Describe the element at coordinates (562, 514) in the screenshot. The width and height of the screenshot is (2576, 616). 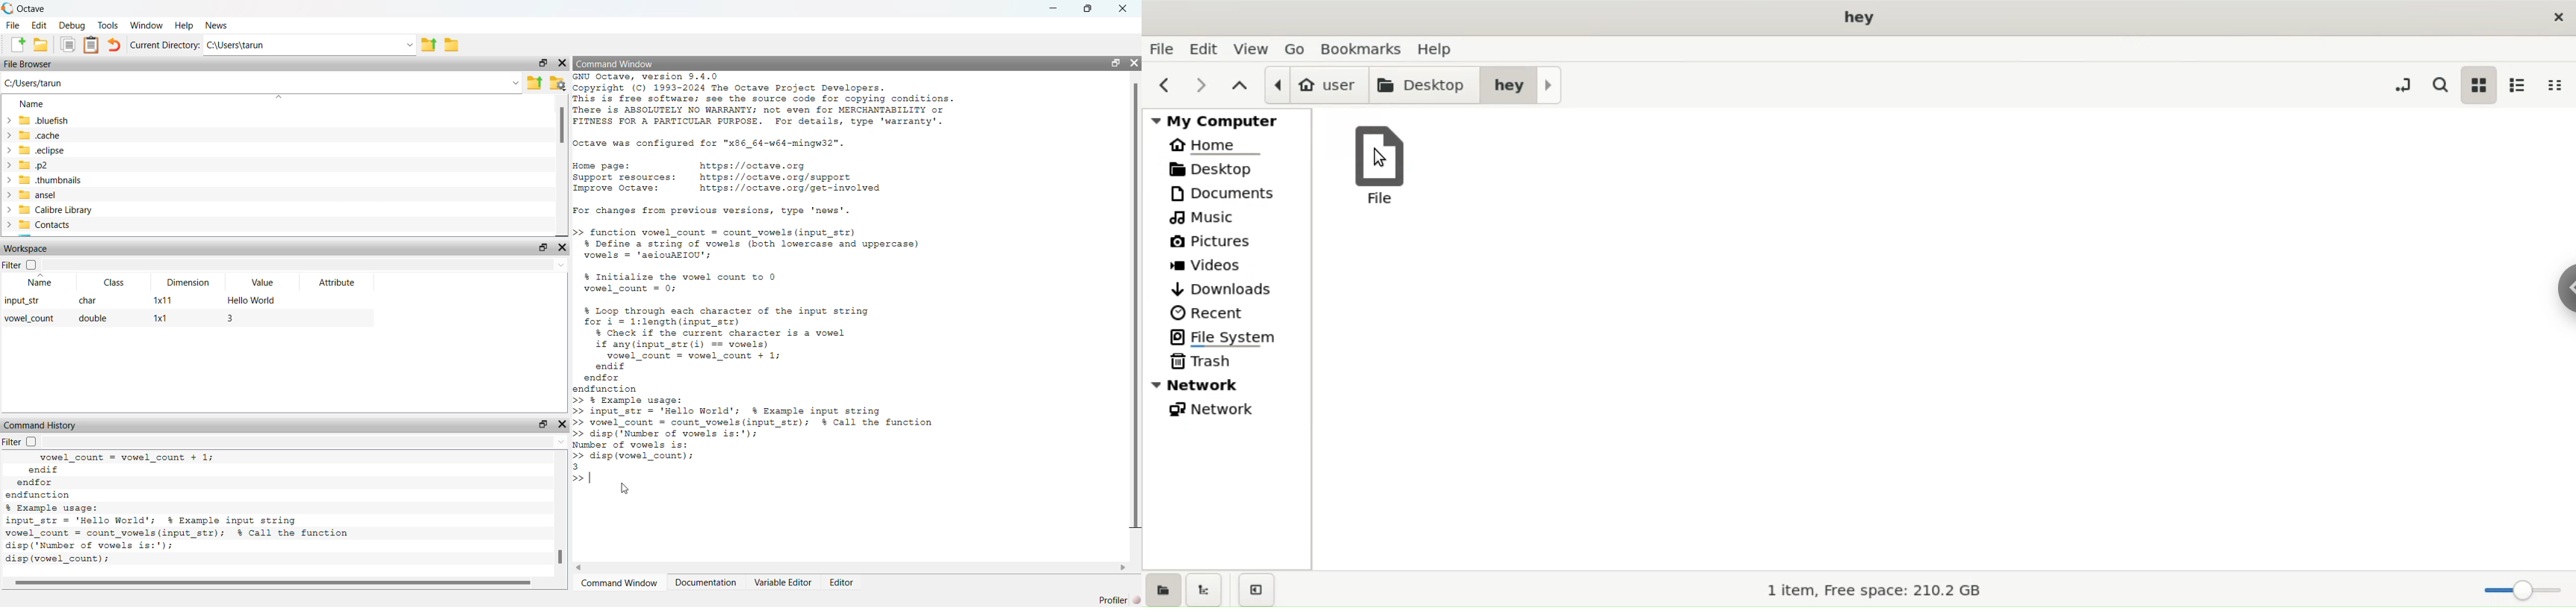
I see `vertical scroll bar` at that location.